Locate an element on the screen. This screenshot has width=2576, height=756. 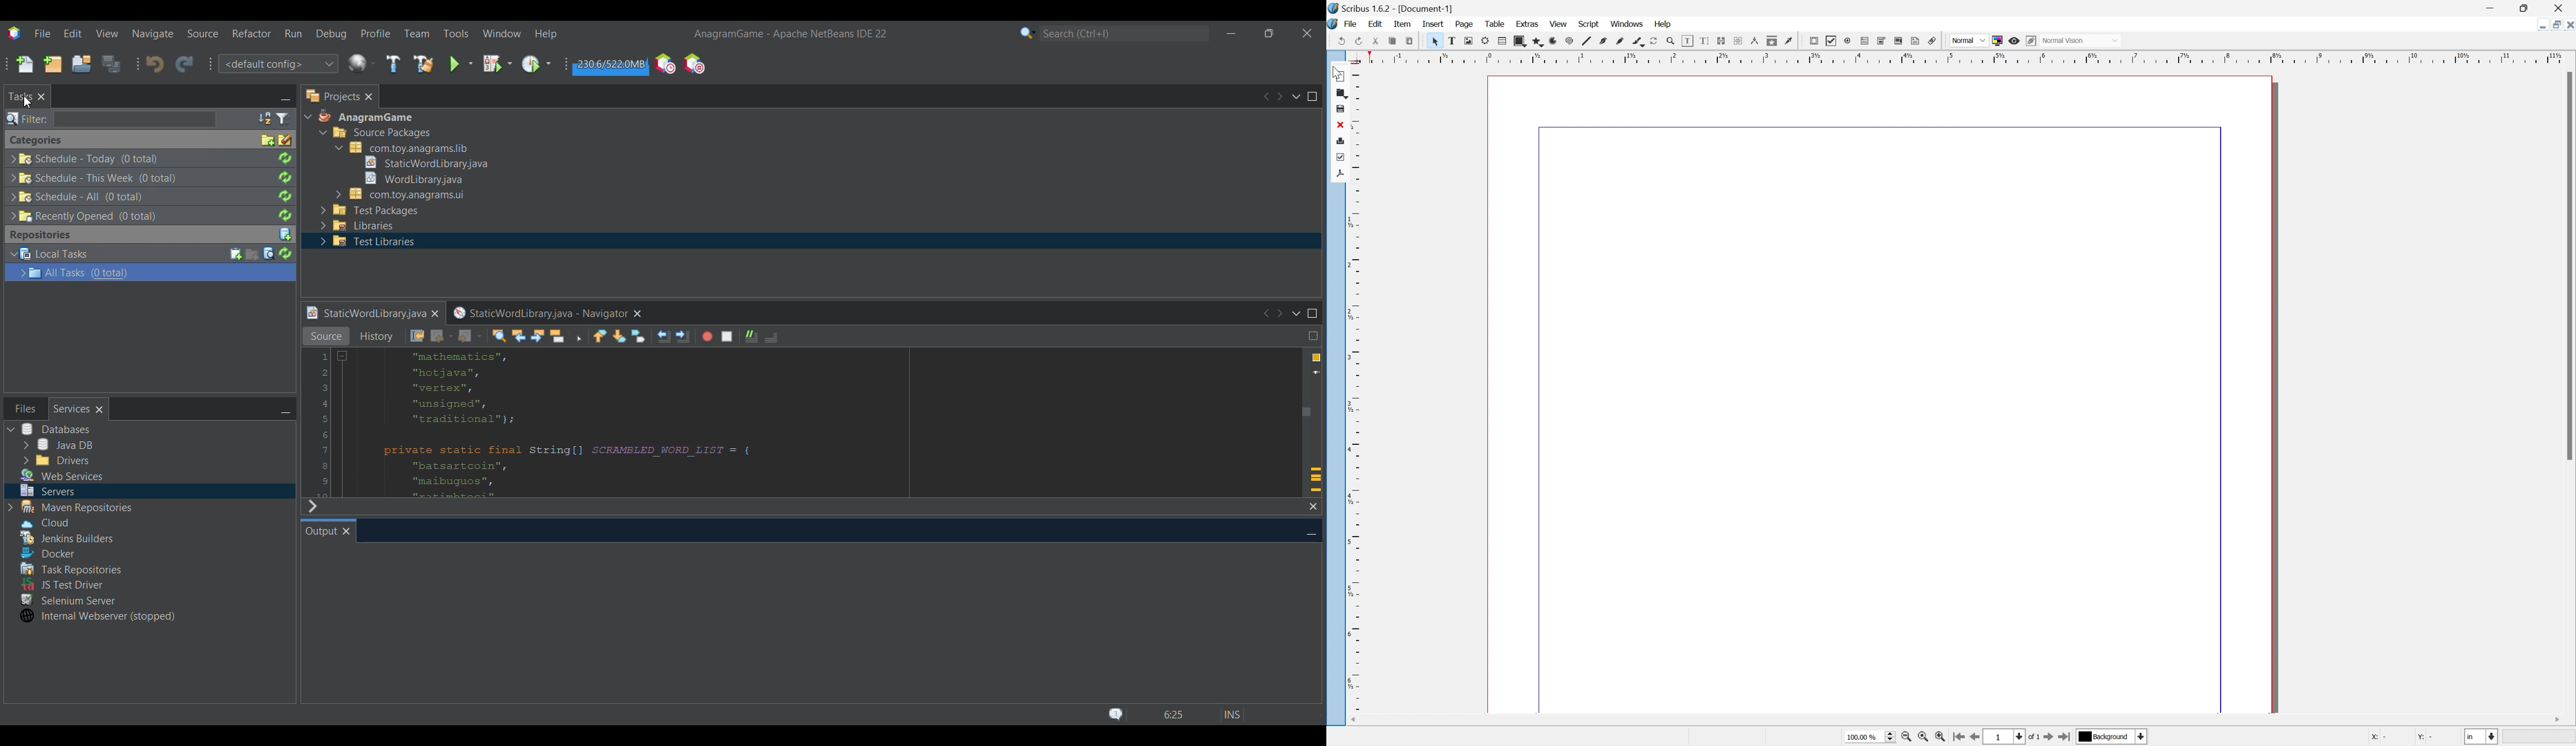
close is located at coordinates (1340, 124).